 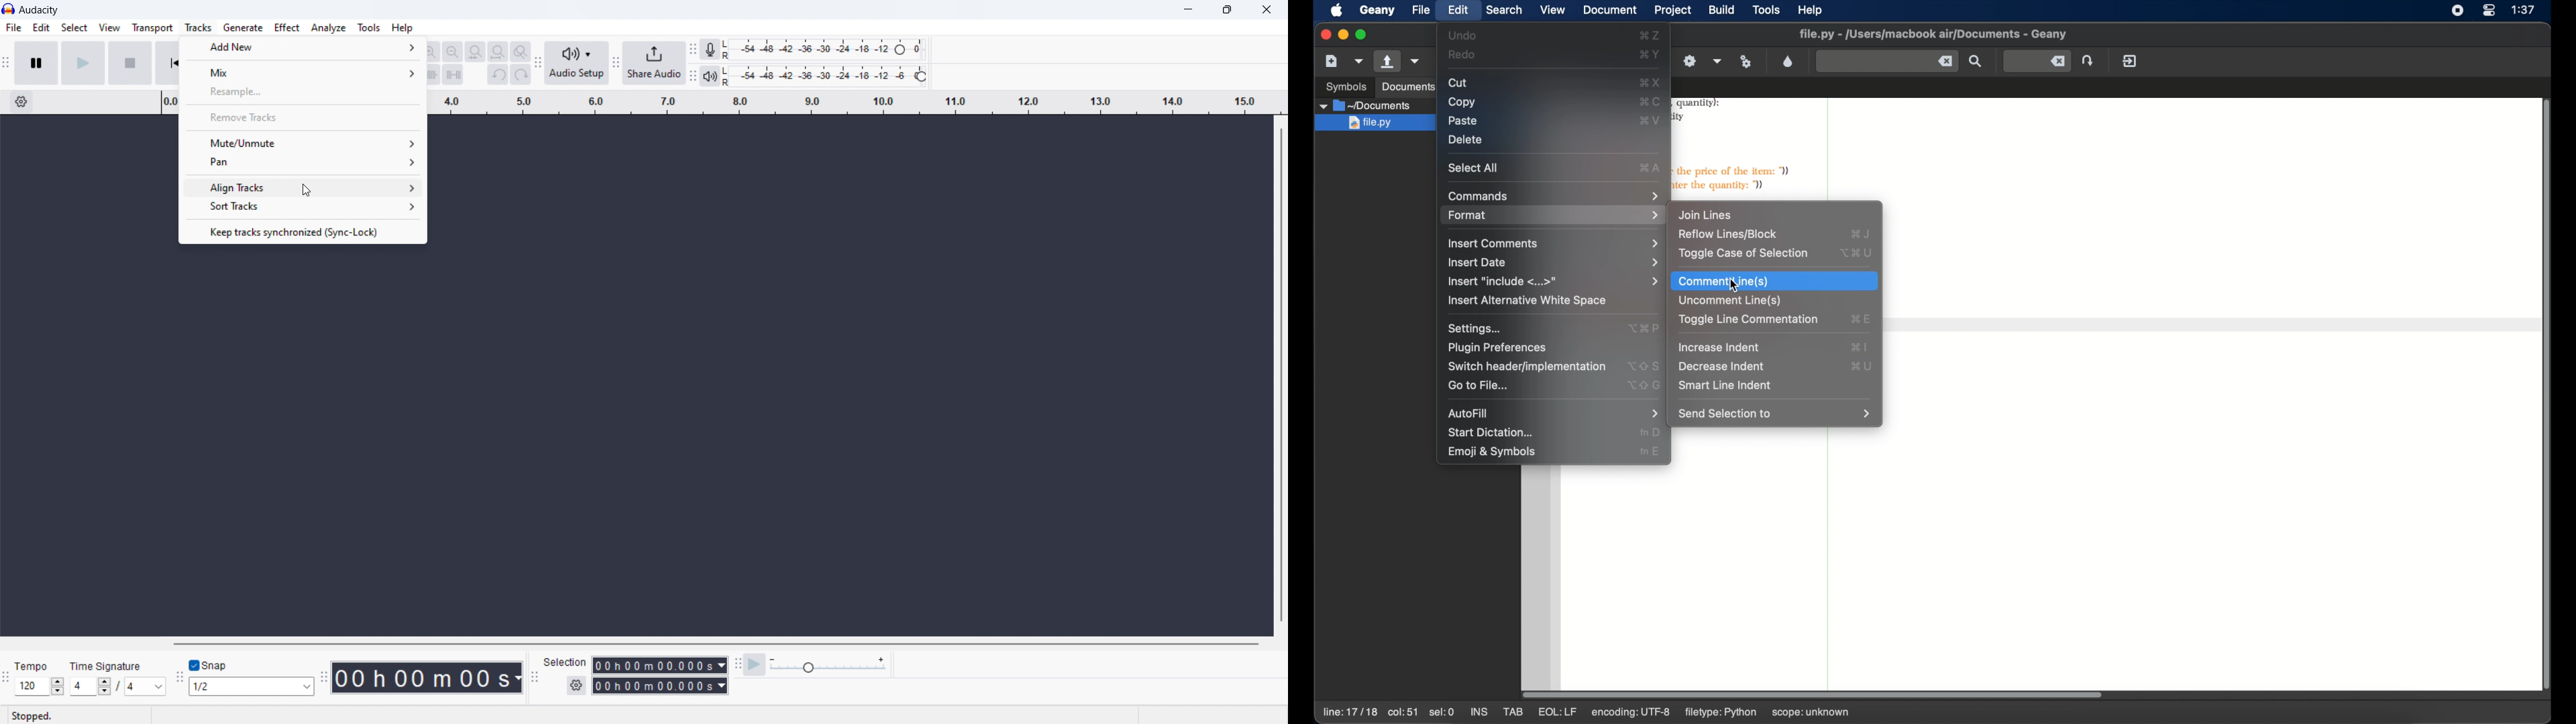 I want to click on share audio, so click(x=655, y=63).